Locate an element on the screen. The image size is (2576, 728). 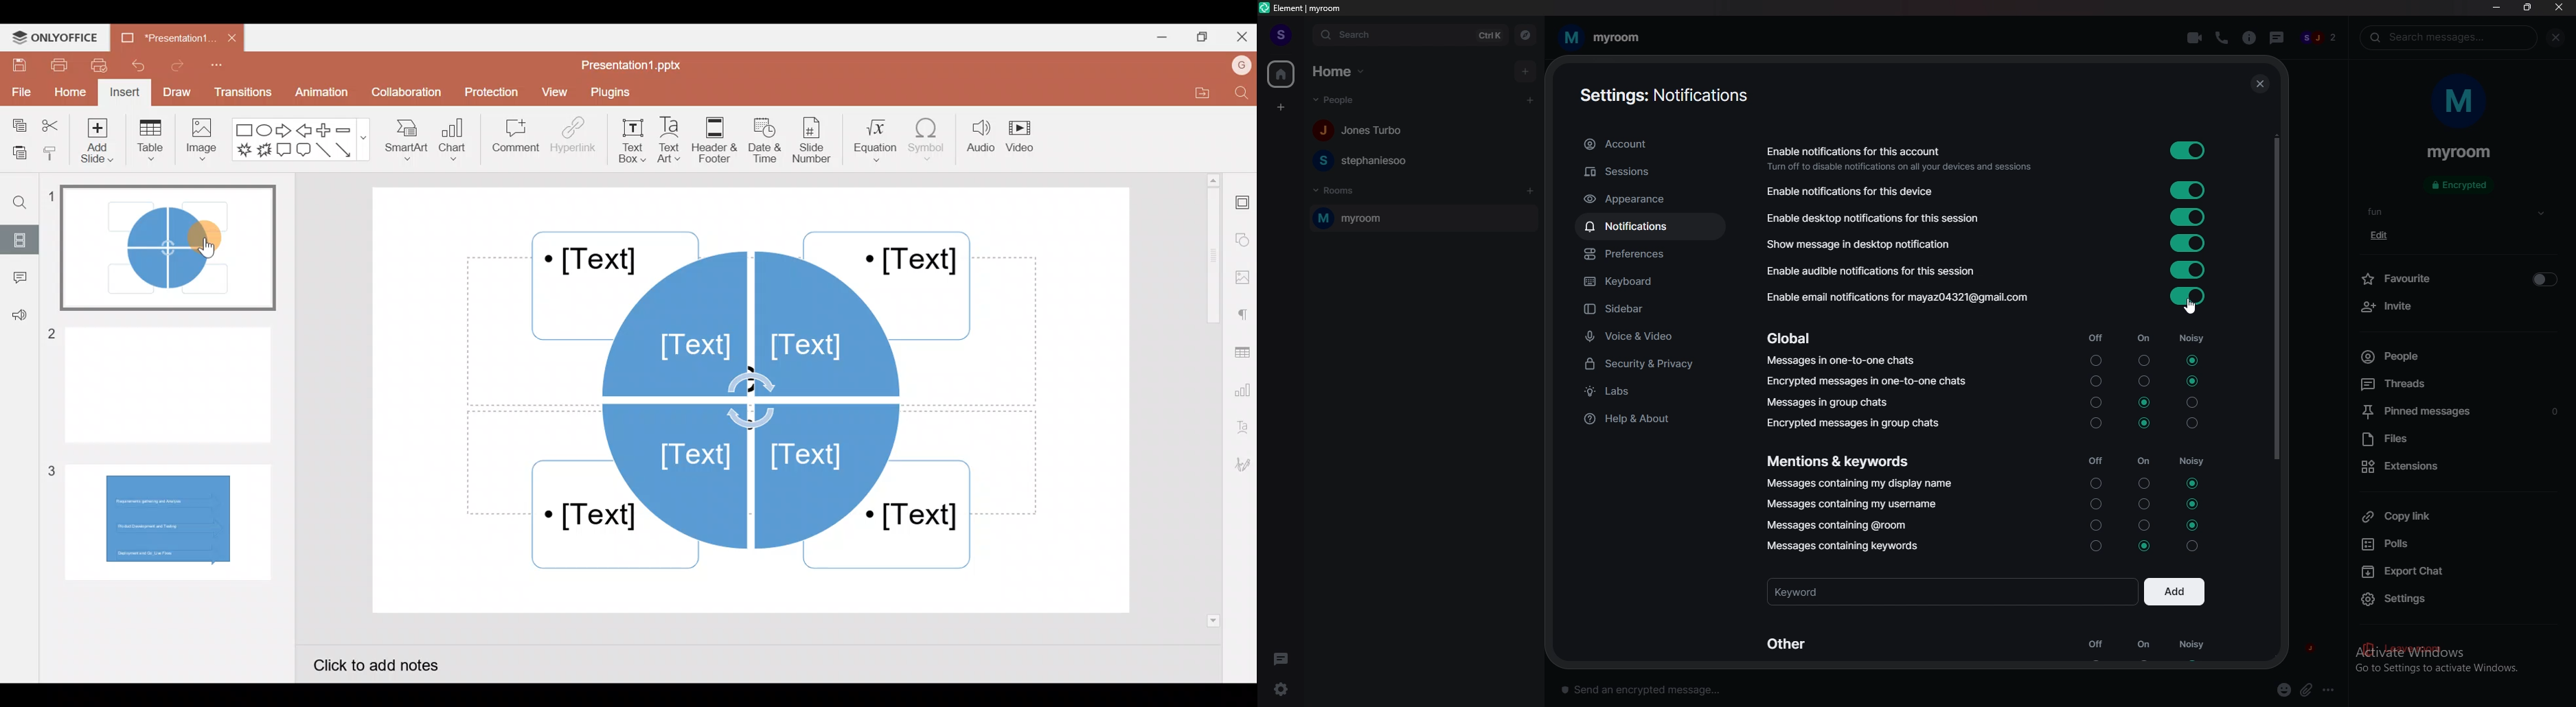
encrypted messages in one to one chats is located at coordinates (1867, 381).